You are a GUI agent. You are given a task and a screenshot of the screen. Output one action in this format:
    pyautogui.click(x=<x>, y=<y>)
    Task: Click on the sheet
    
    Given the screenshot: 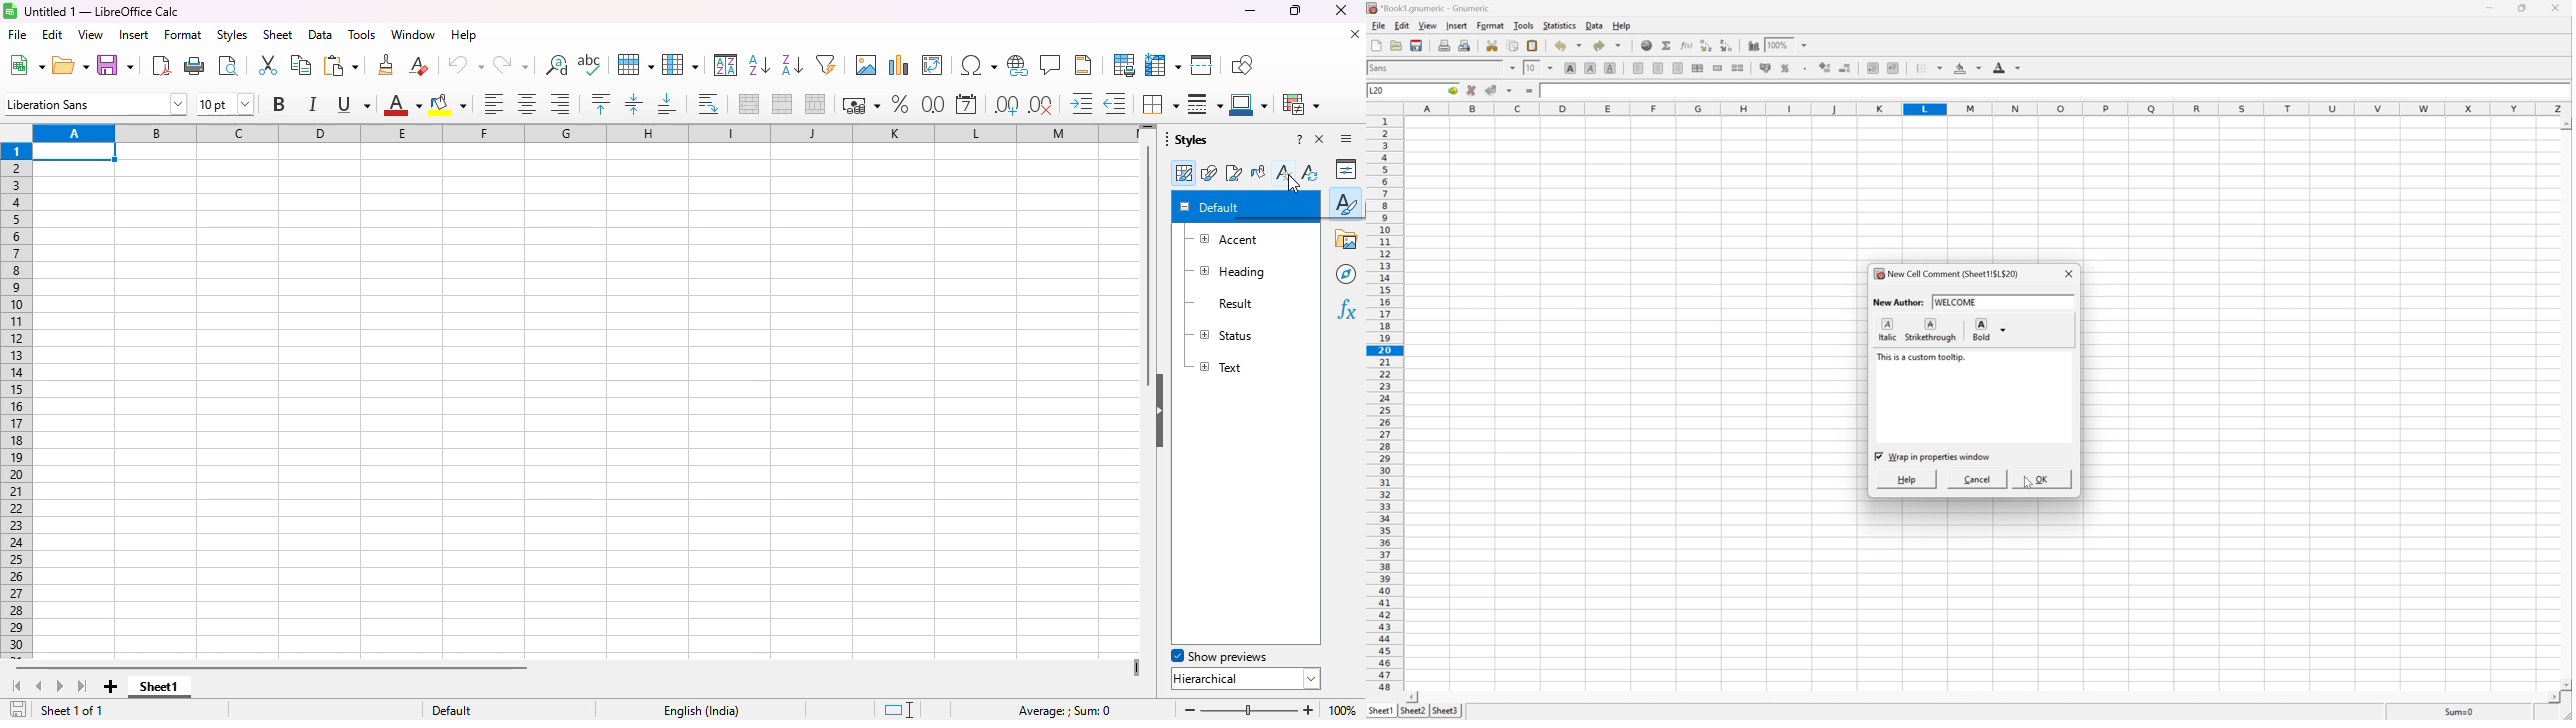 What is the action you would take?
    pyautogui.click(x=277, y=35)
    